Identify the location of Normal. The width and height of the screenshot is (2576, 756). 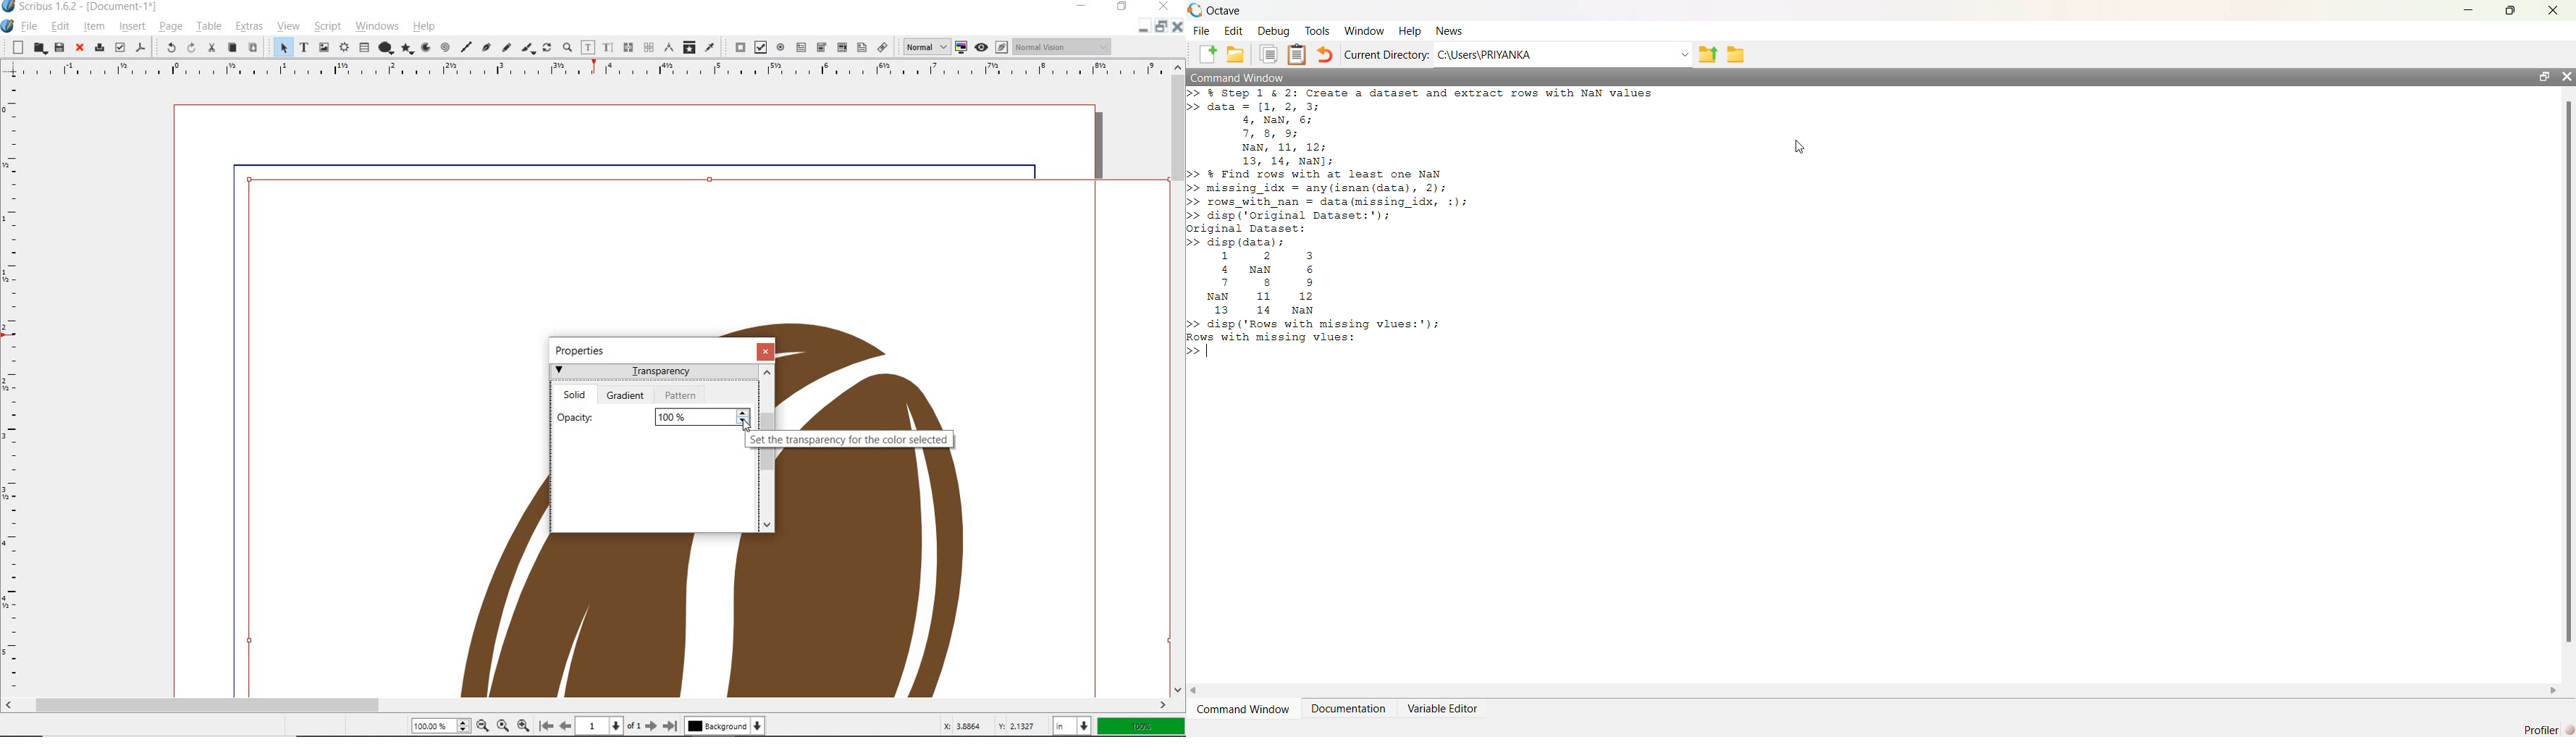
(923, 47).